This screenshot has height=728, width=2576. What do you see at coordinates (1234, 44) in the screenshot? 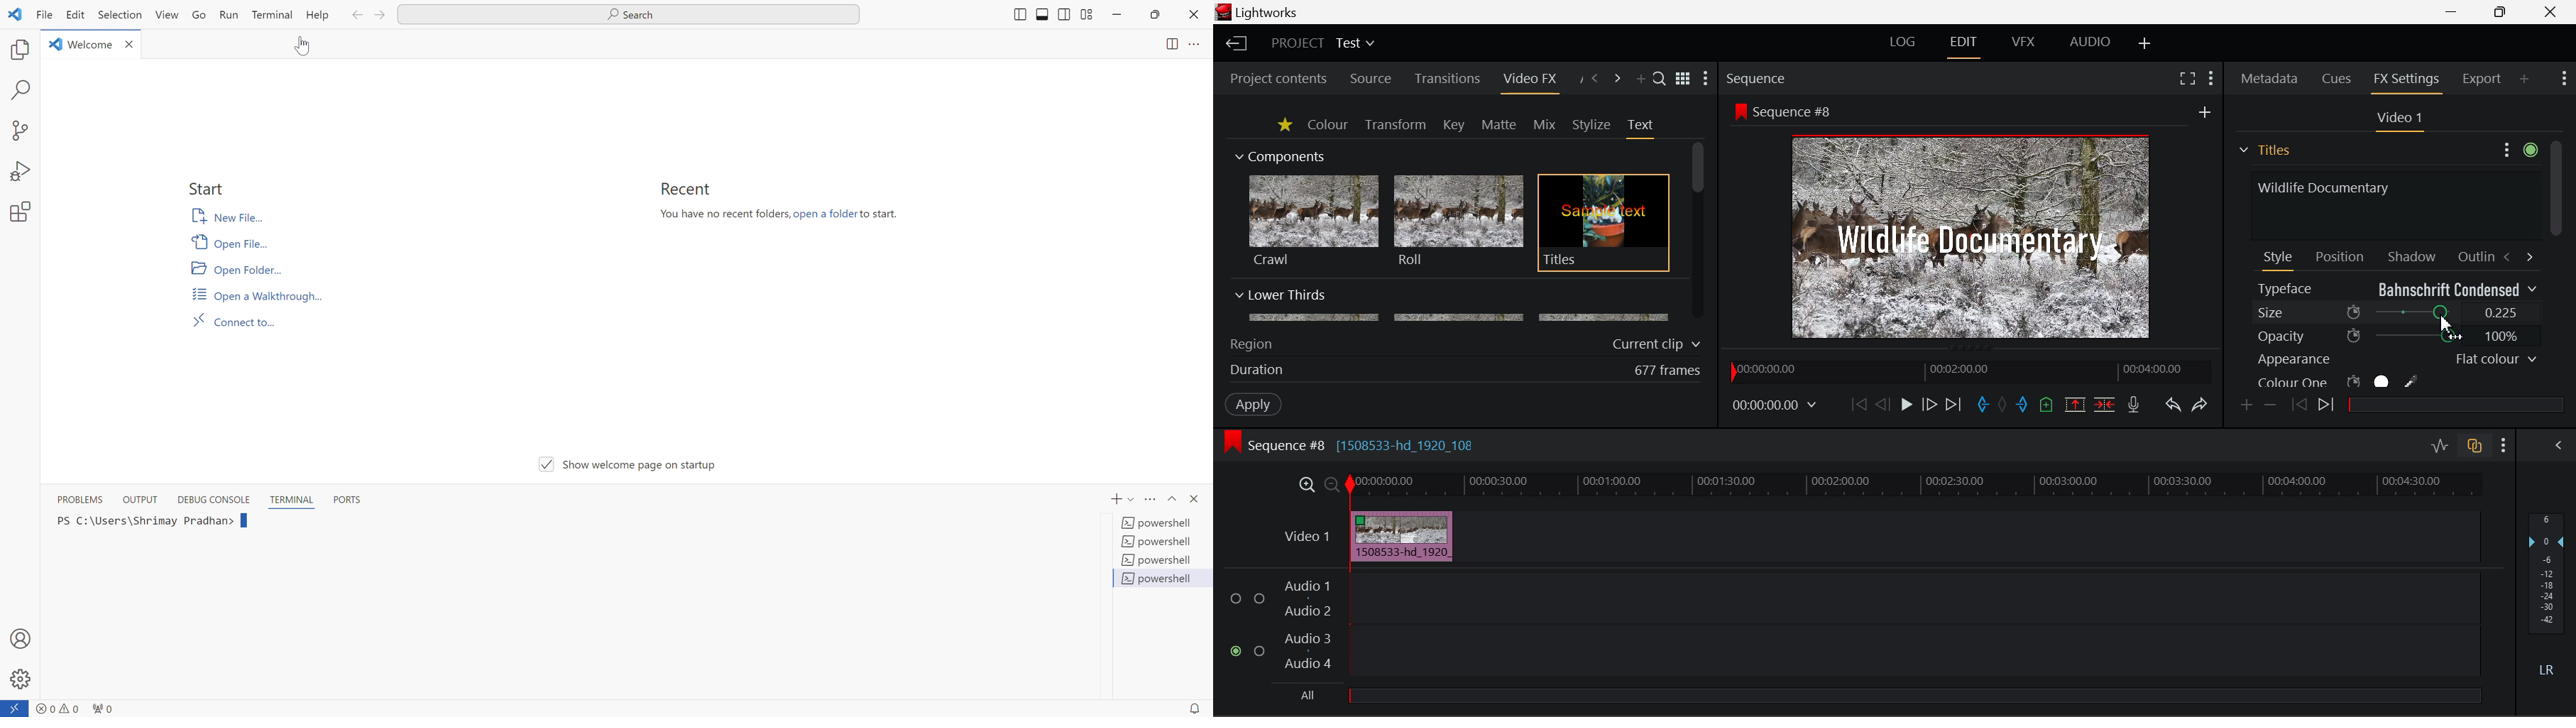
I see `Back to Homepage` at bounding box center [1234, 44].